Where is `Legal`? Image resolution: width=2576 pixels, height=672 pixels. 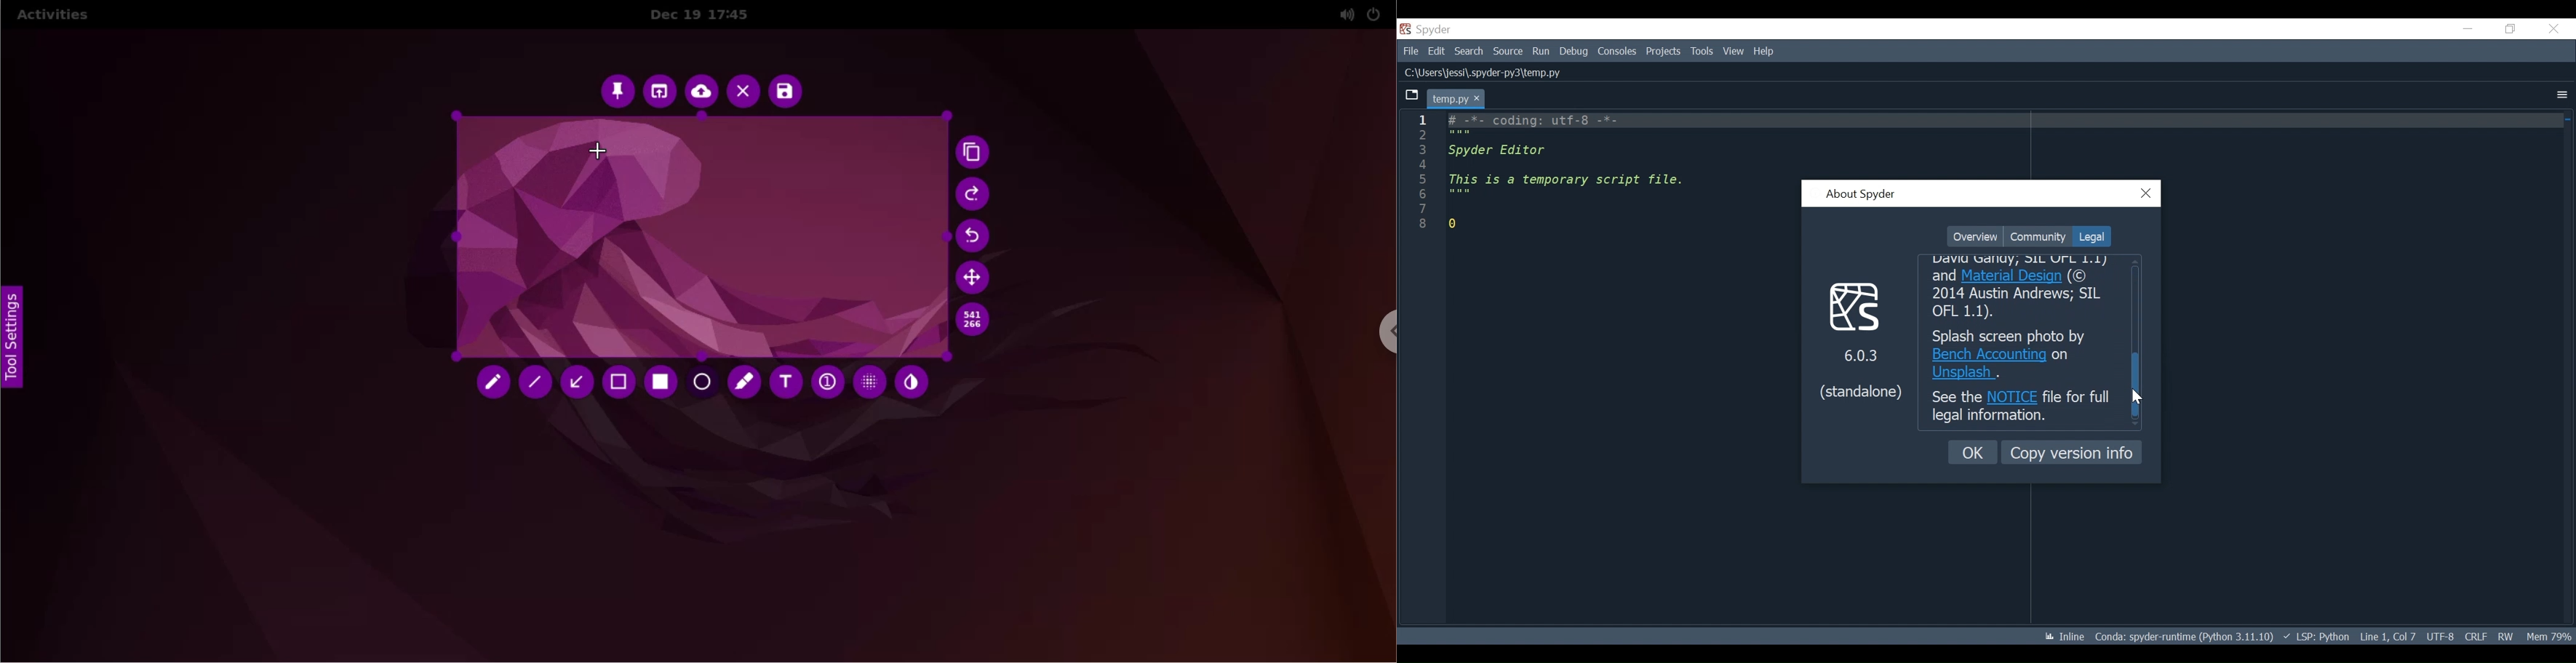 Legal is located at coordinates (2090, 236).